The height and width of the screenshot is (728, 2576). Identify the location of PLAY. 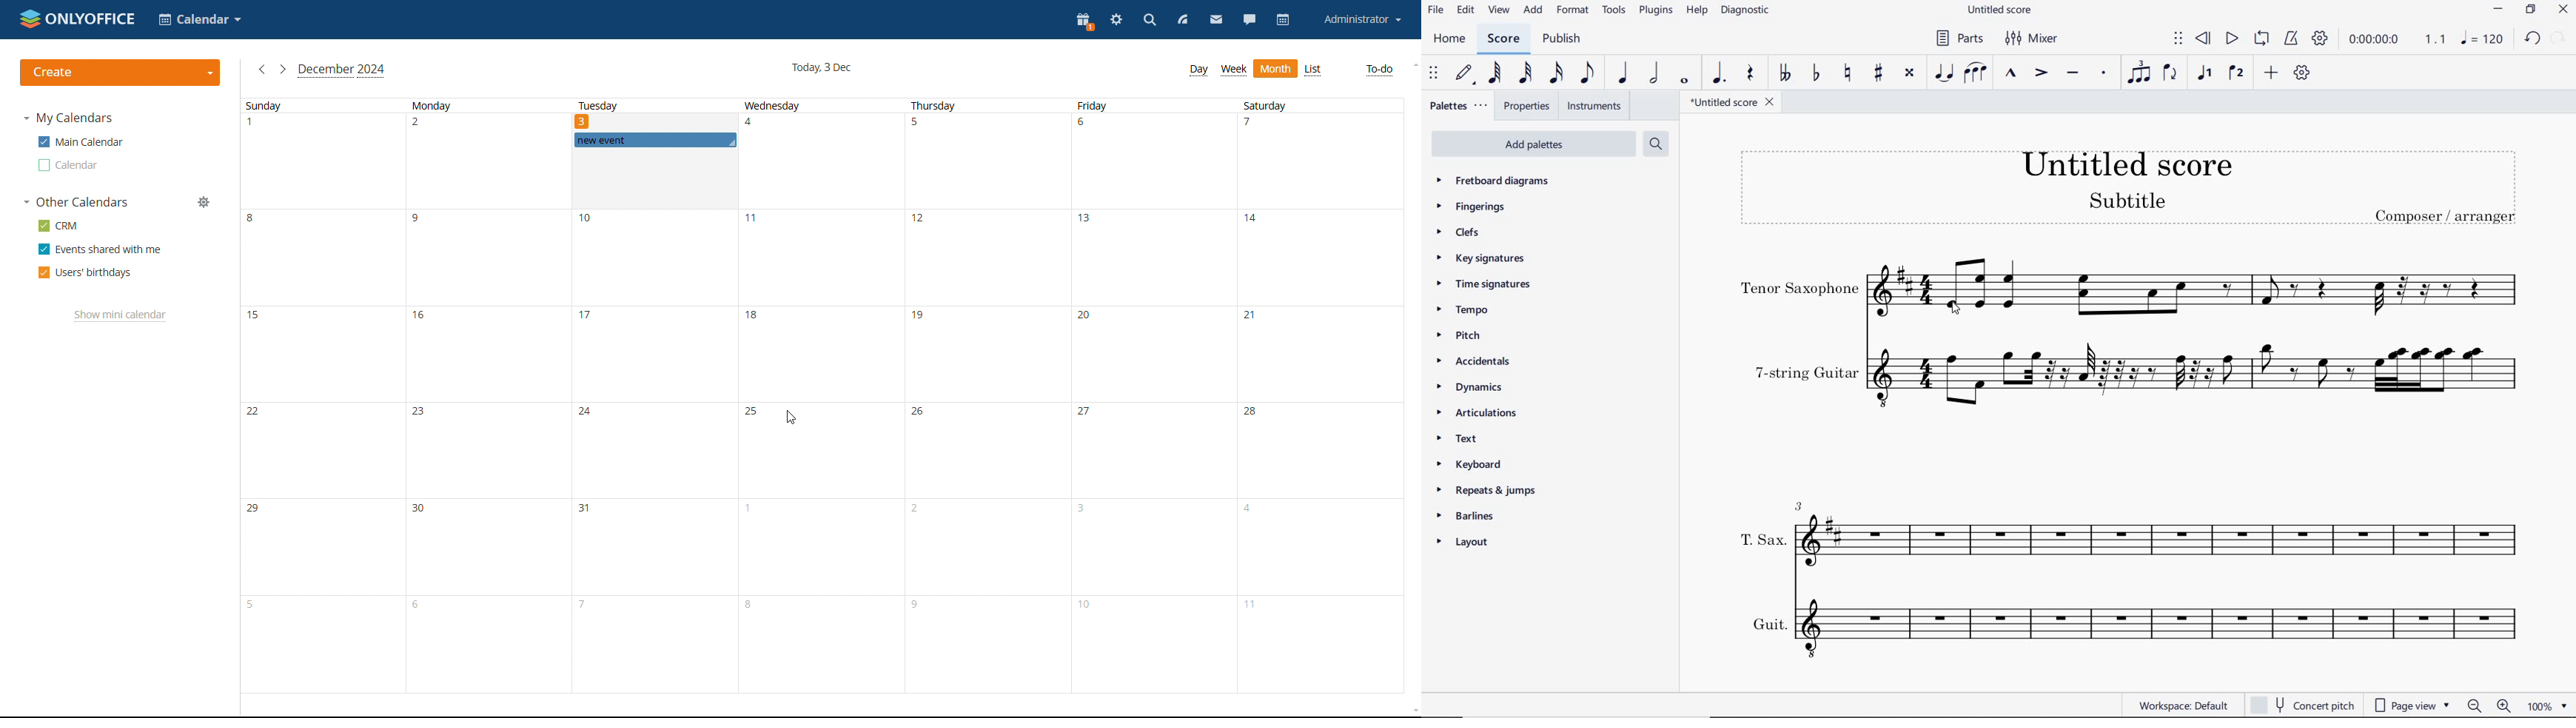
(2231, 39).